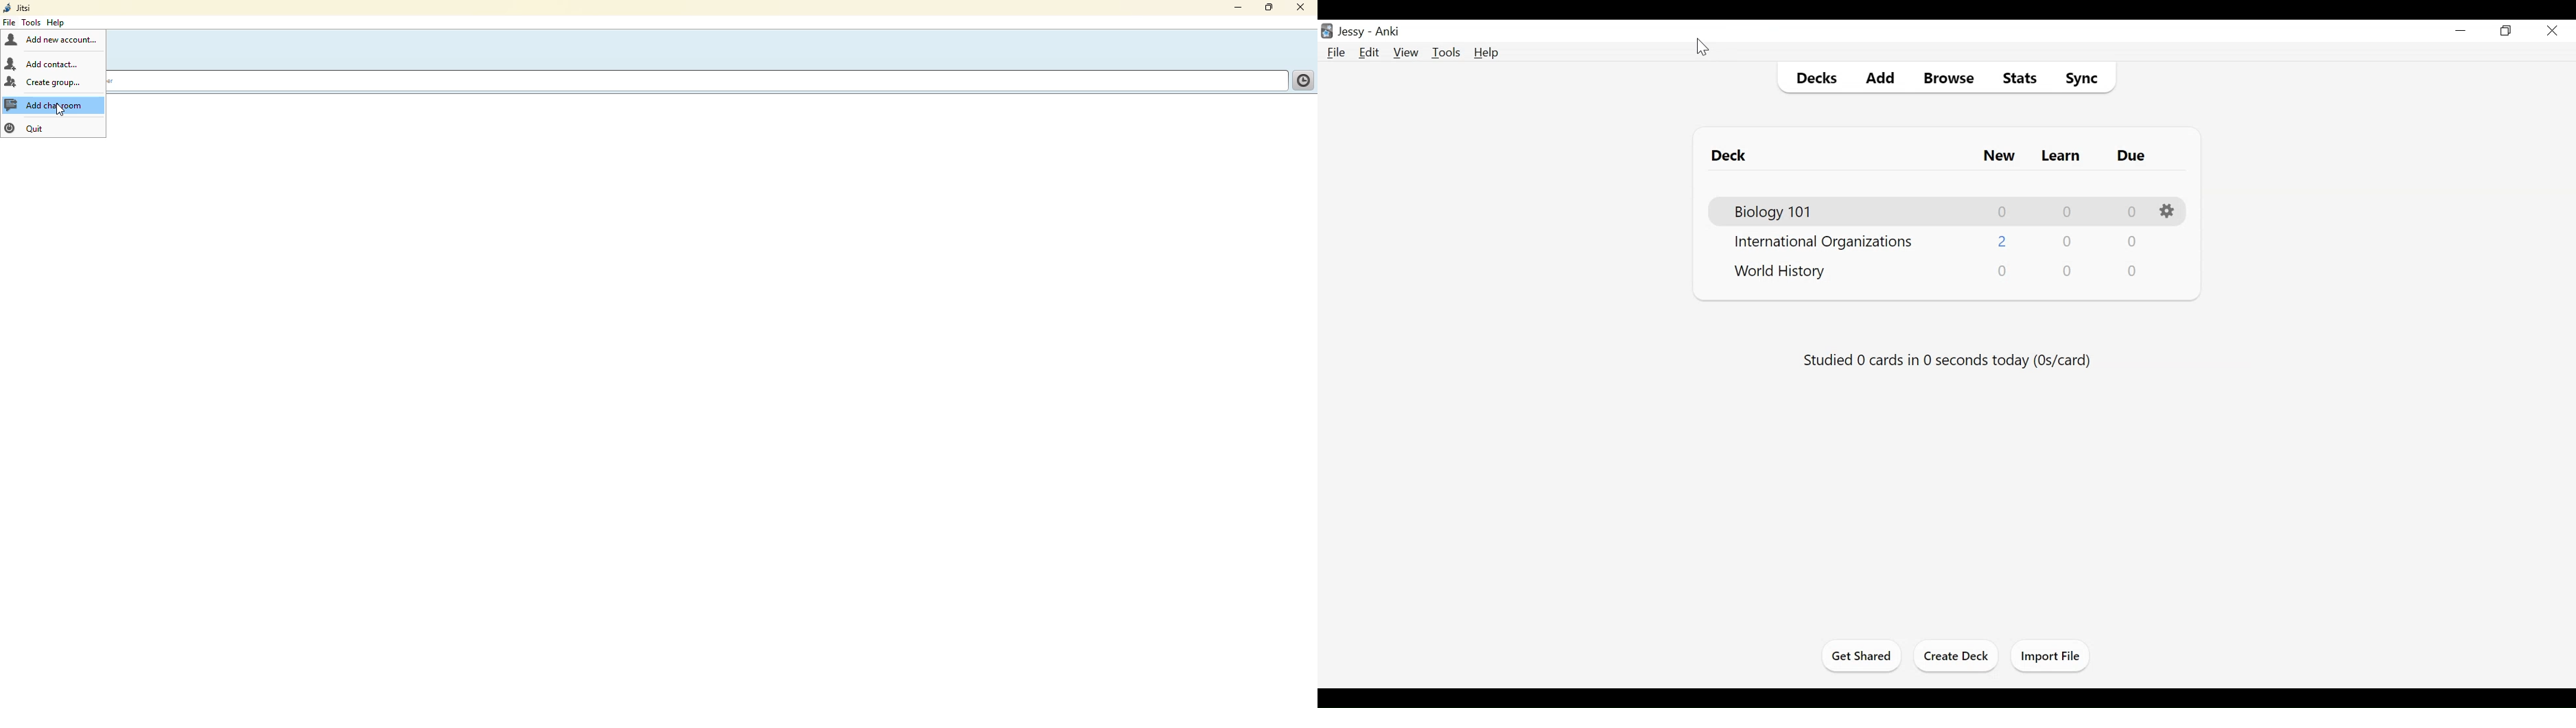 The width and height of the screenshot is (2576, 728). Describe the element at coordinates (2133, 156) in the screenshot. I see `Due Card` at that location.